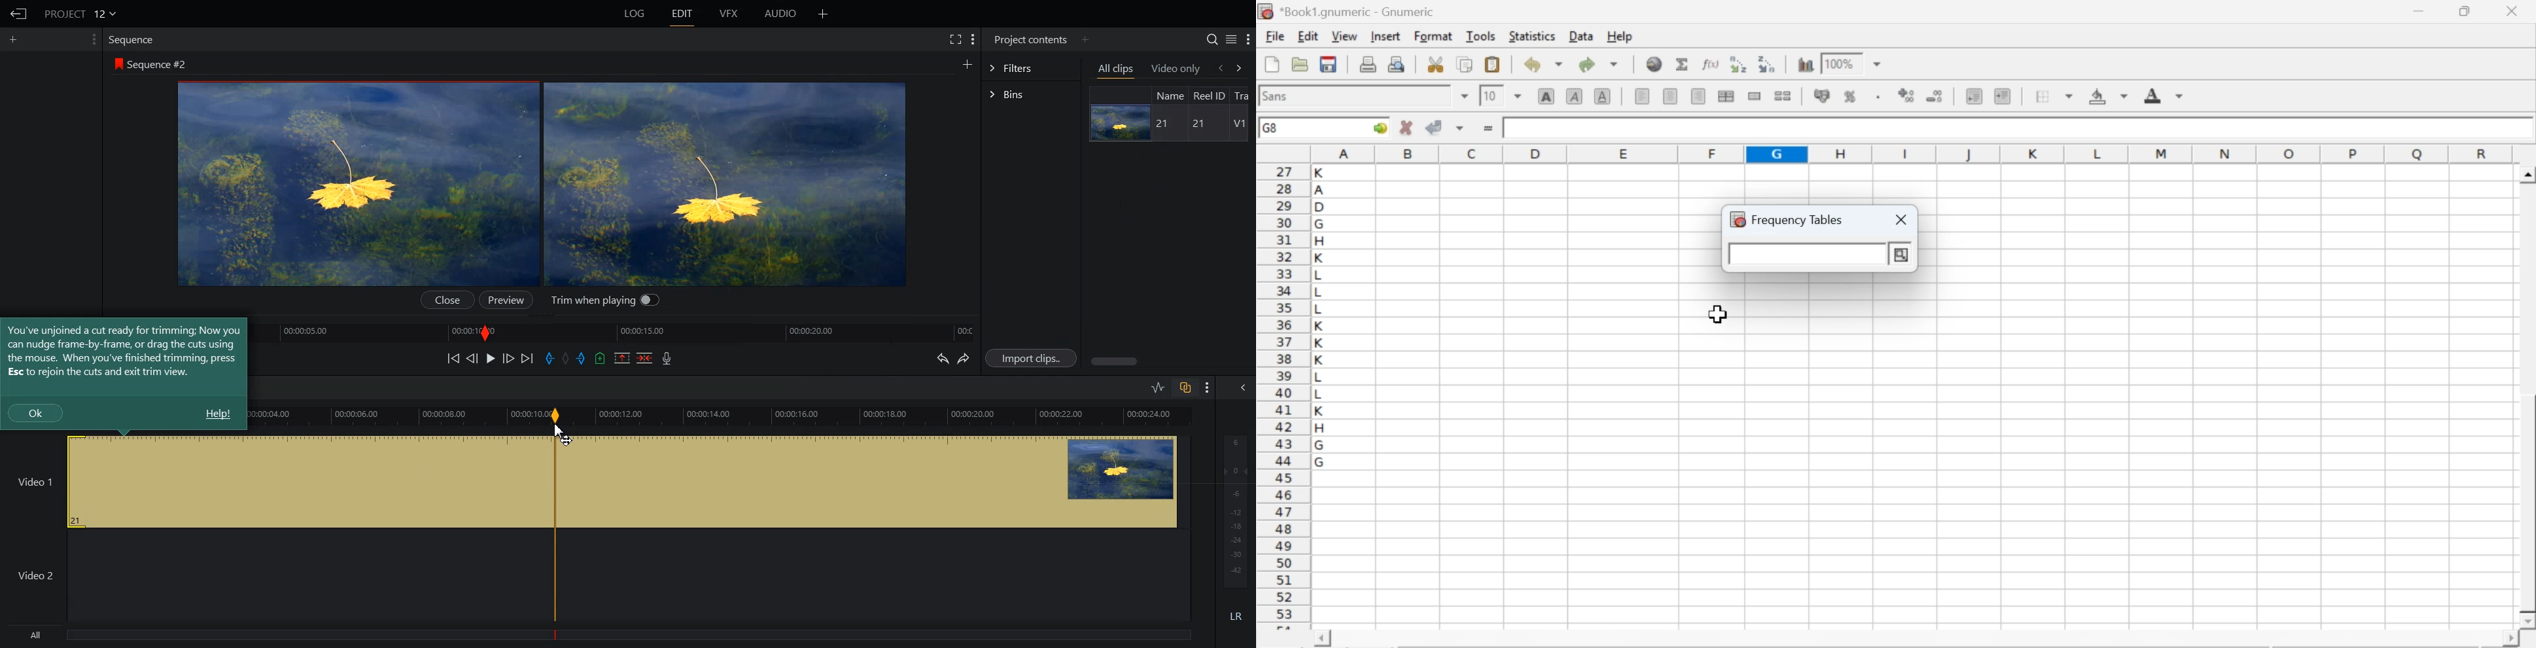  What do you see at coordinates (600, 358) in the screenshot?
I see `Add an Cue at the current position` at bounding box center [600, 358].